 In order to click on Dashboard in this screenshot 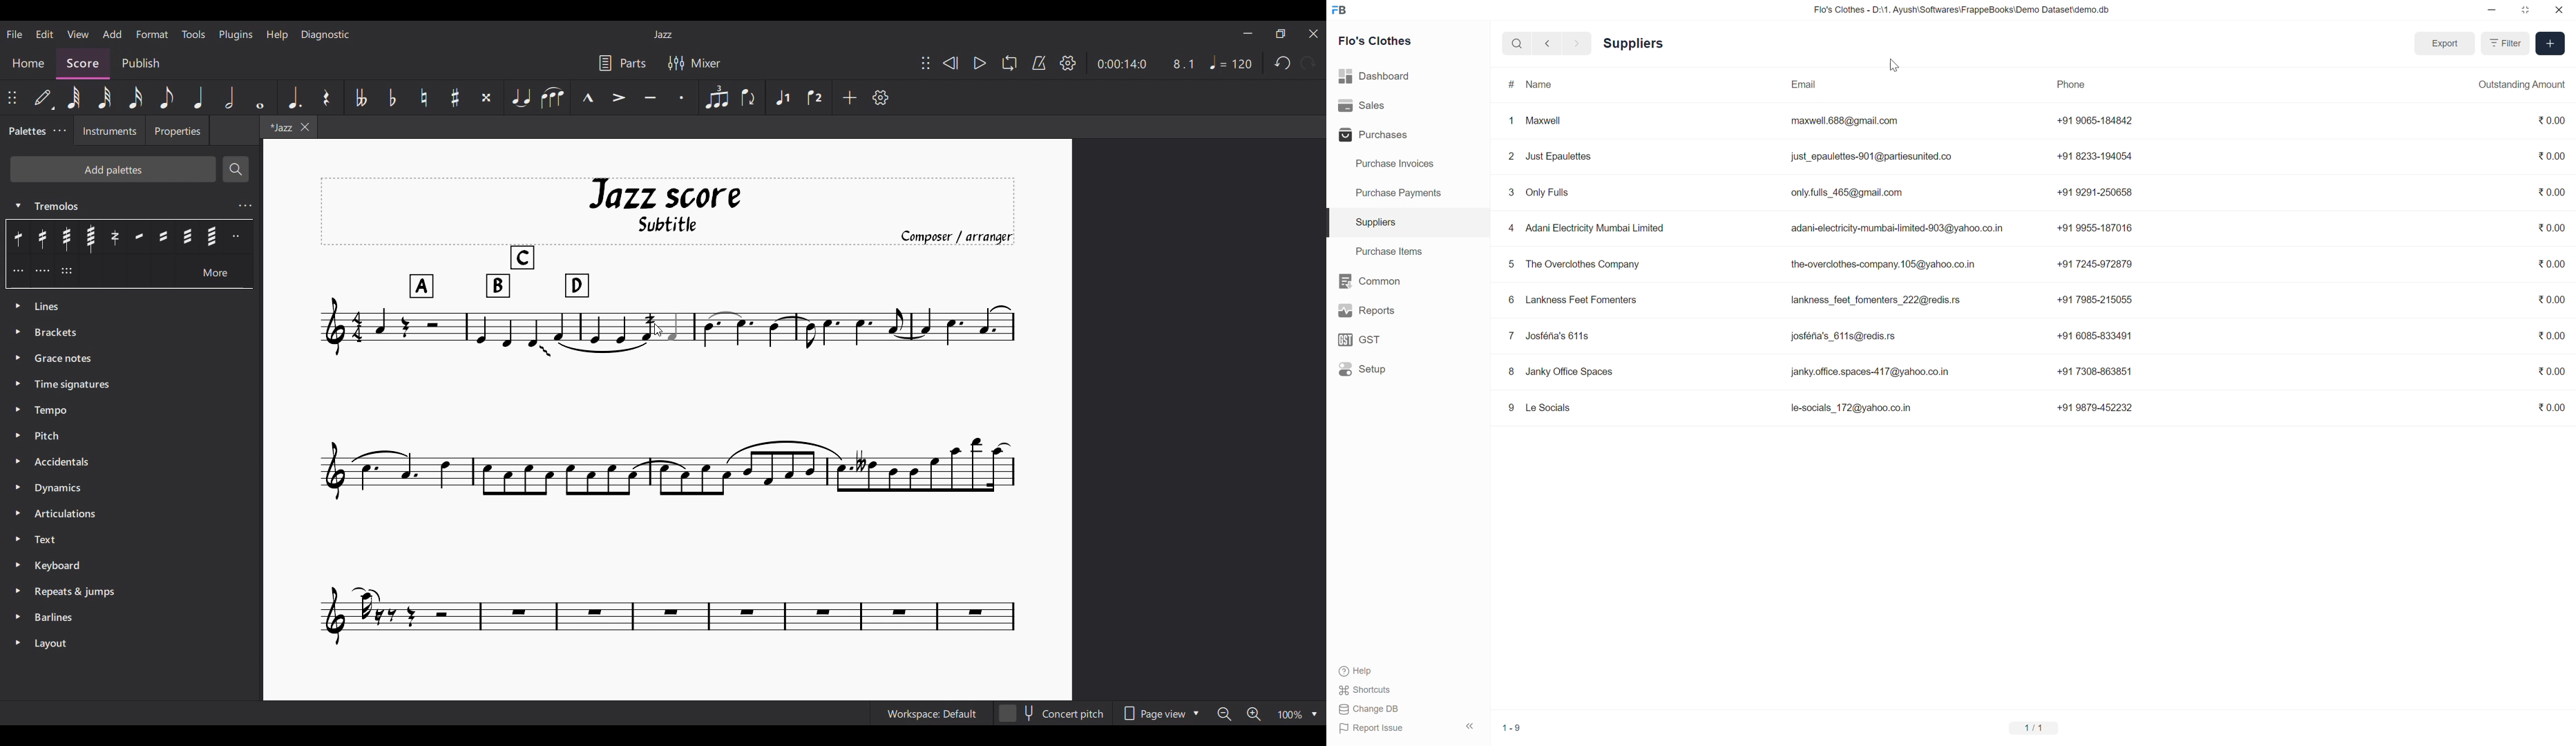, I will do `click(1378, 76)`.